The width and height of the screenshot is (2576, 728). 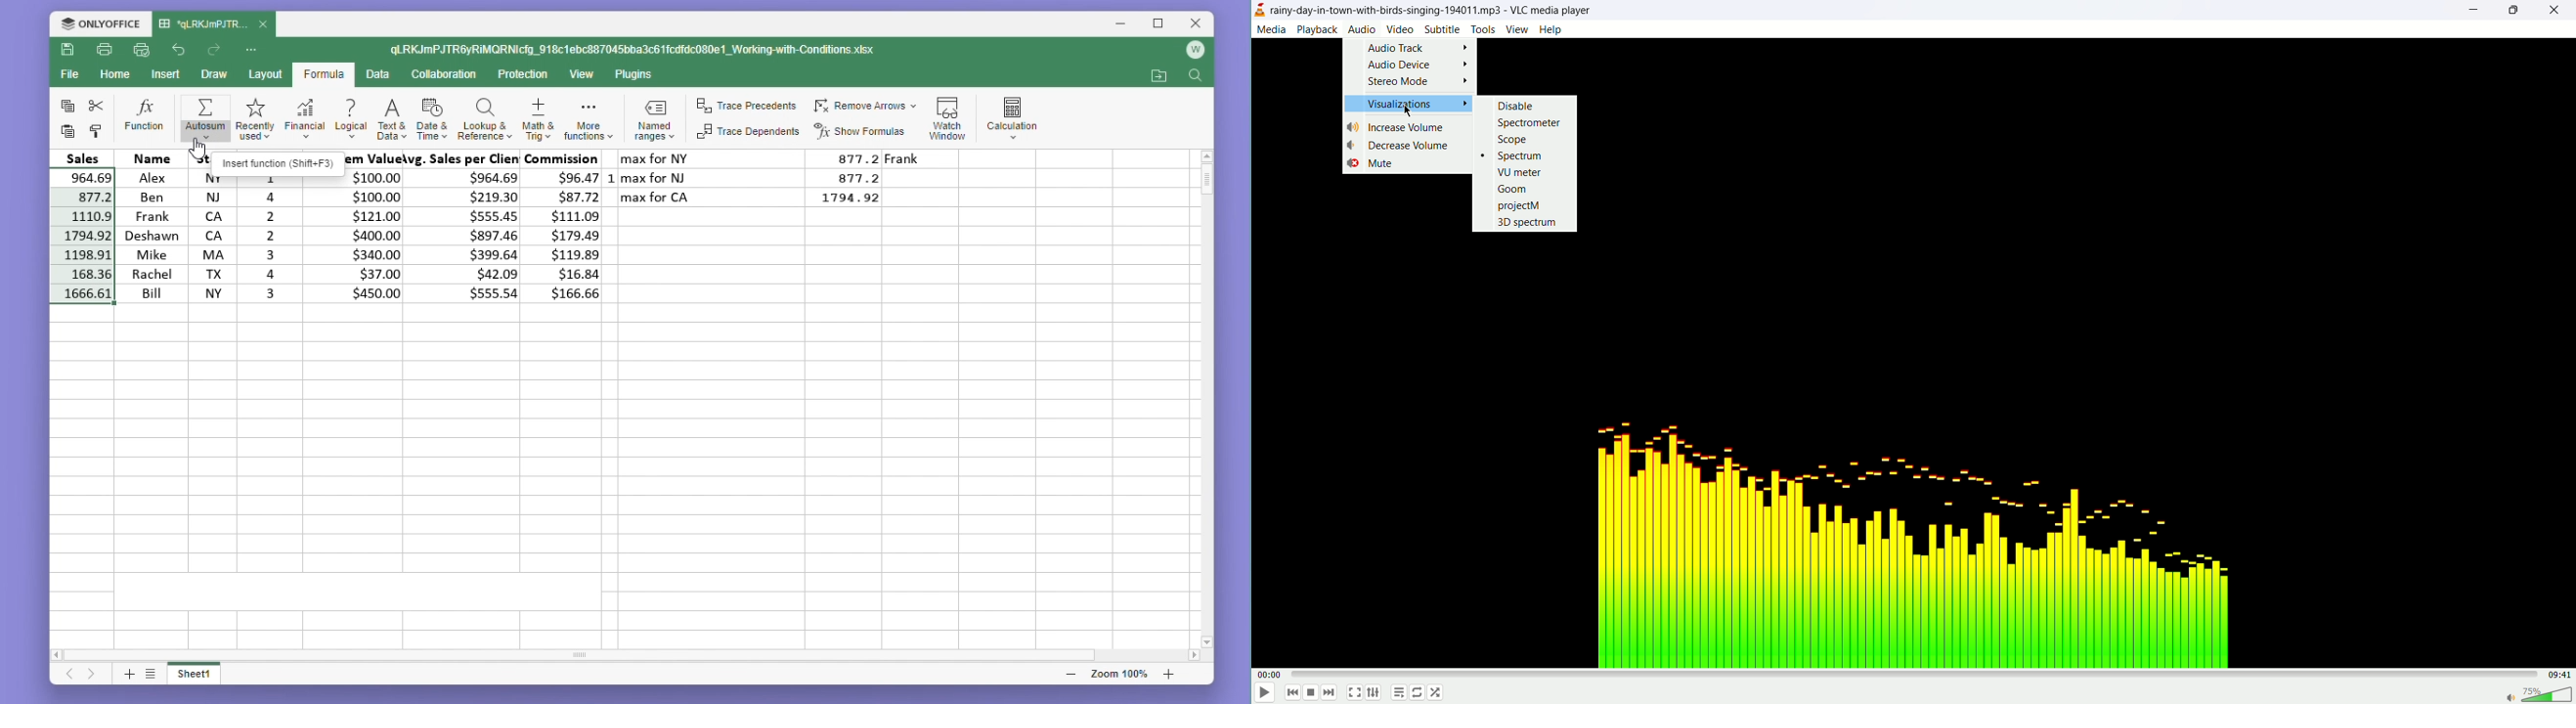 What do you see at coordinates (1195, 656) in the screenshot?
I see `scroll right` at bounding box center [1195, 656].